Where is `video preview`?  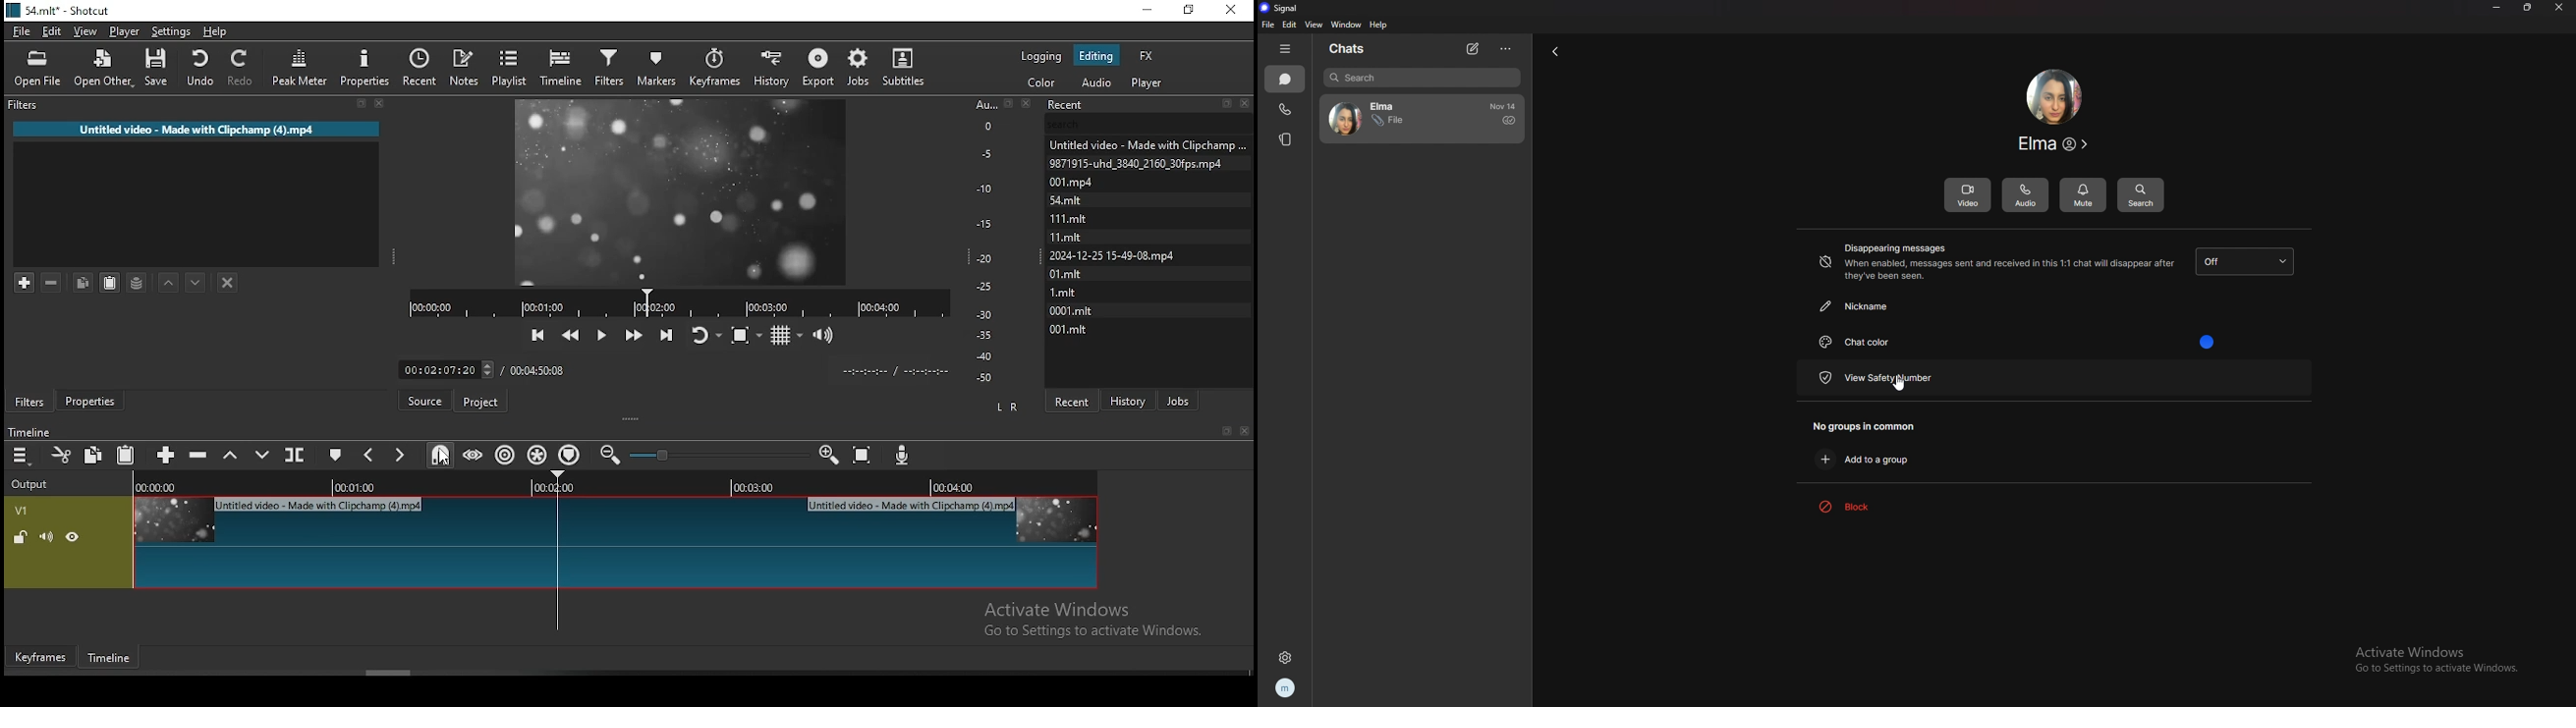 video preview is located at coordinates (683, 190).